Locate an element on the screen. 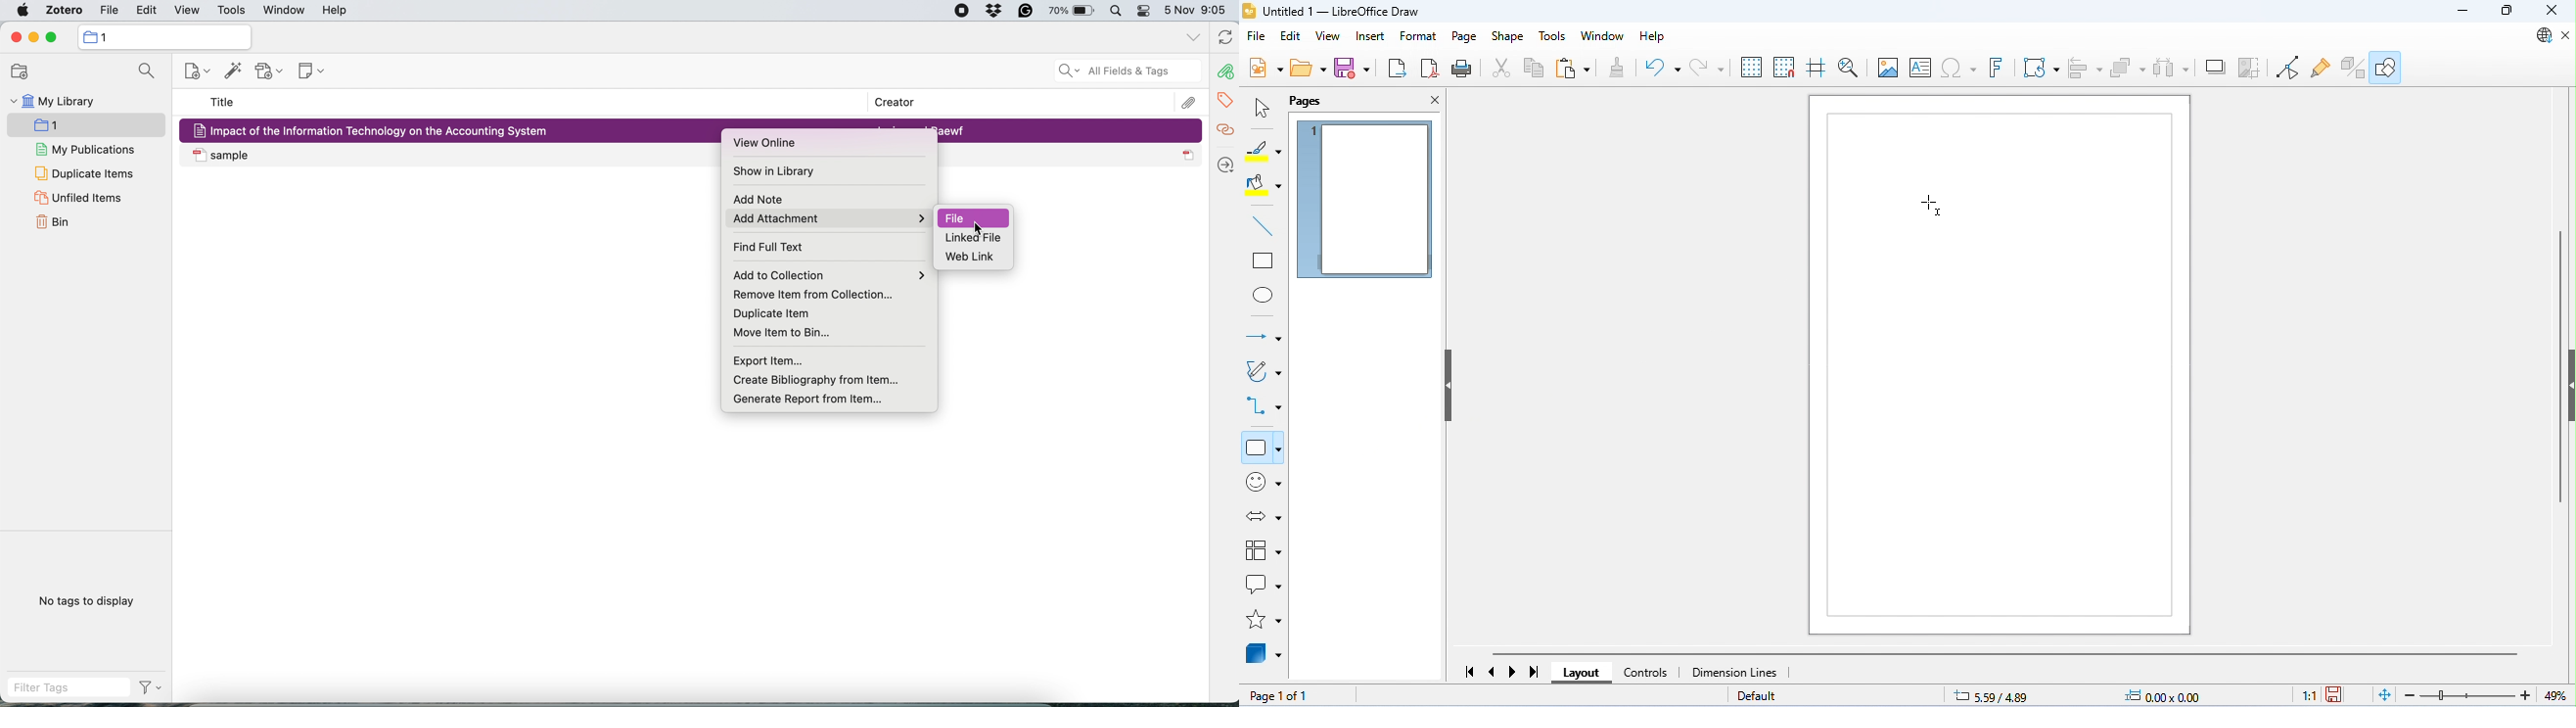 The image size is (2576, 728). duplicate items is located at coordinates (84, 173).